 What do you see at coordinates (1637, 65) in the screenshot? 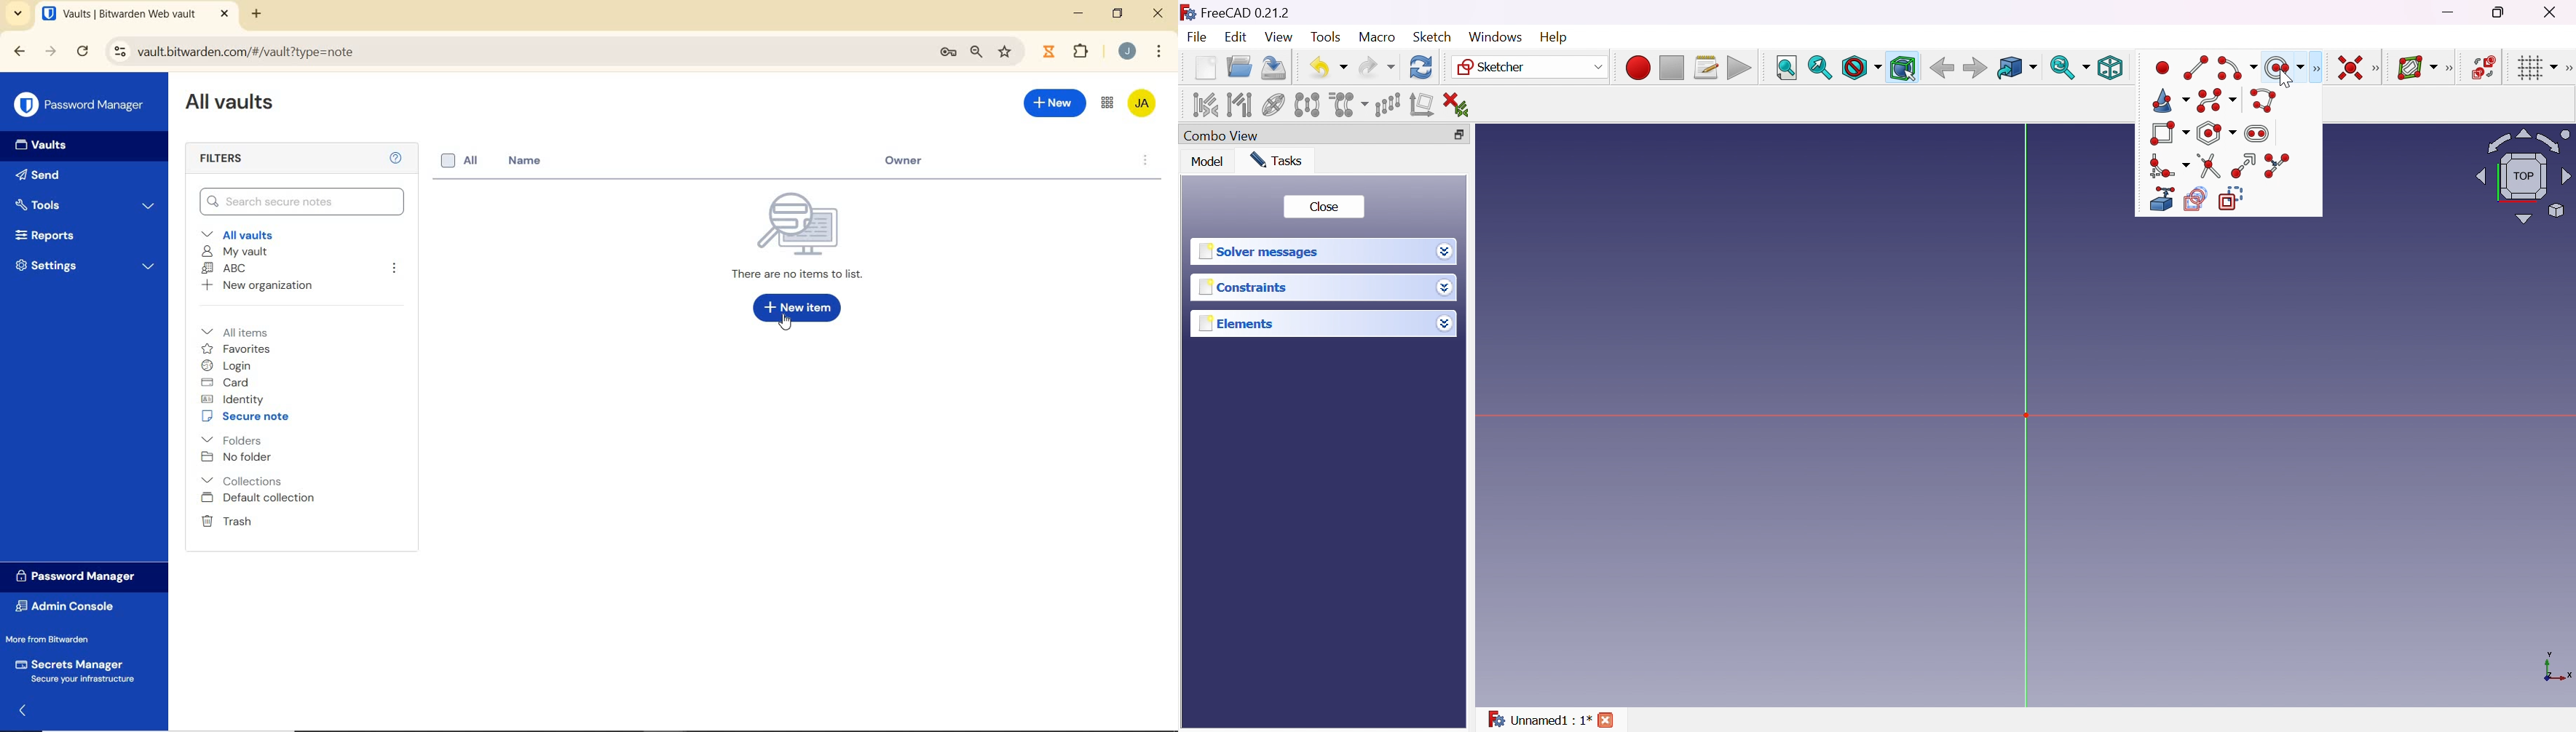
I see `Macro recording...` at bounding box center [1637, 65].